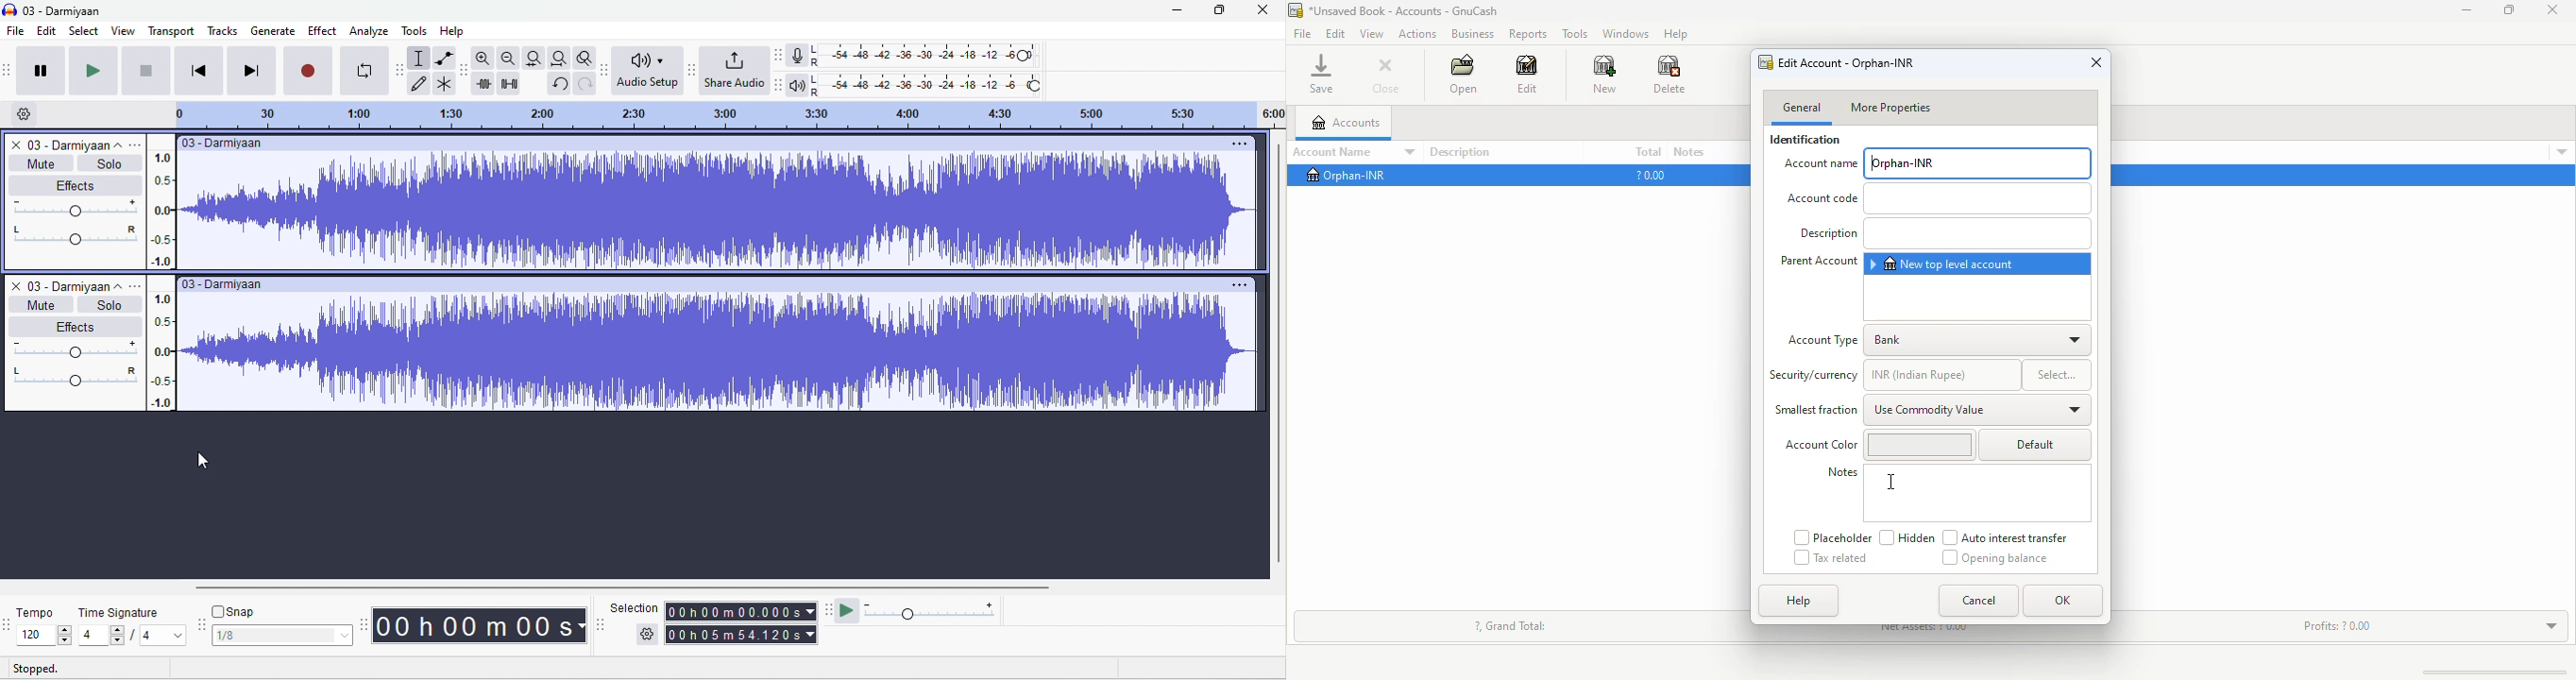 The image size is (2576, 700). What do you see at coordinates (632, 606) in the screenshot?
I see `selection ` at bounding box center [632, 606].